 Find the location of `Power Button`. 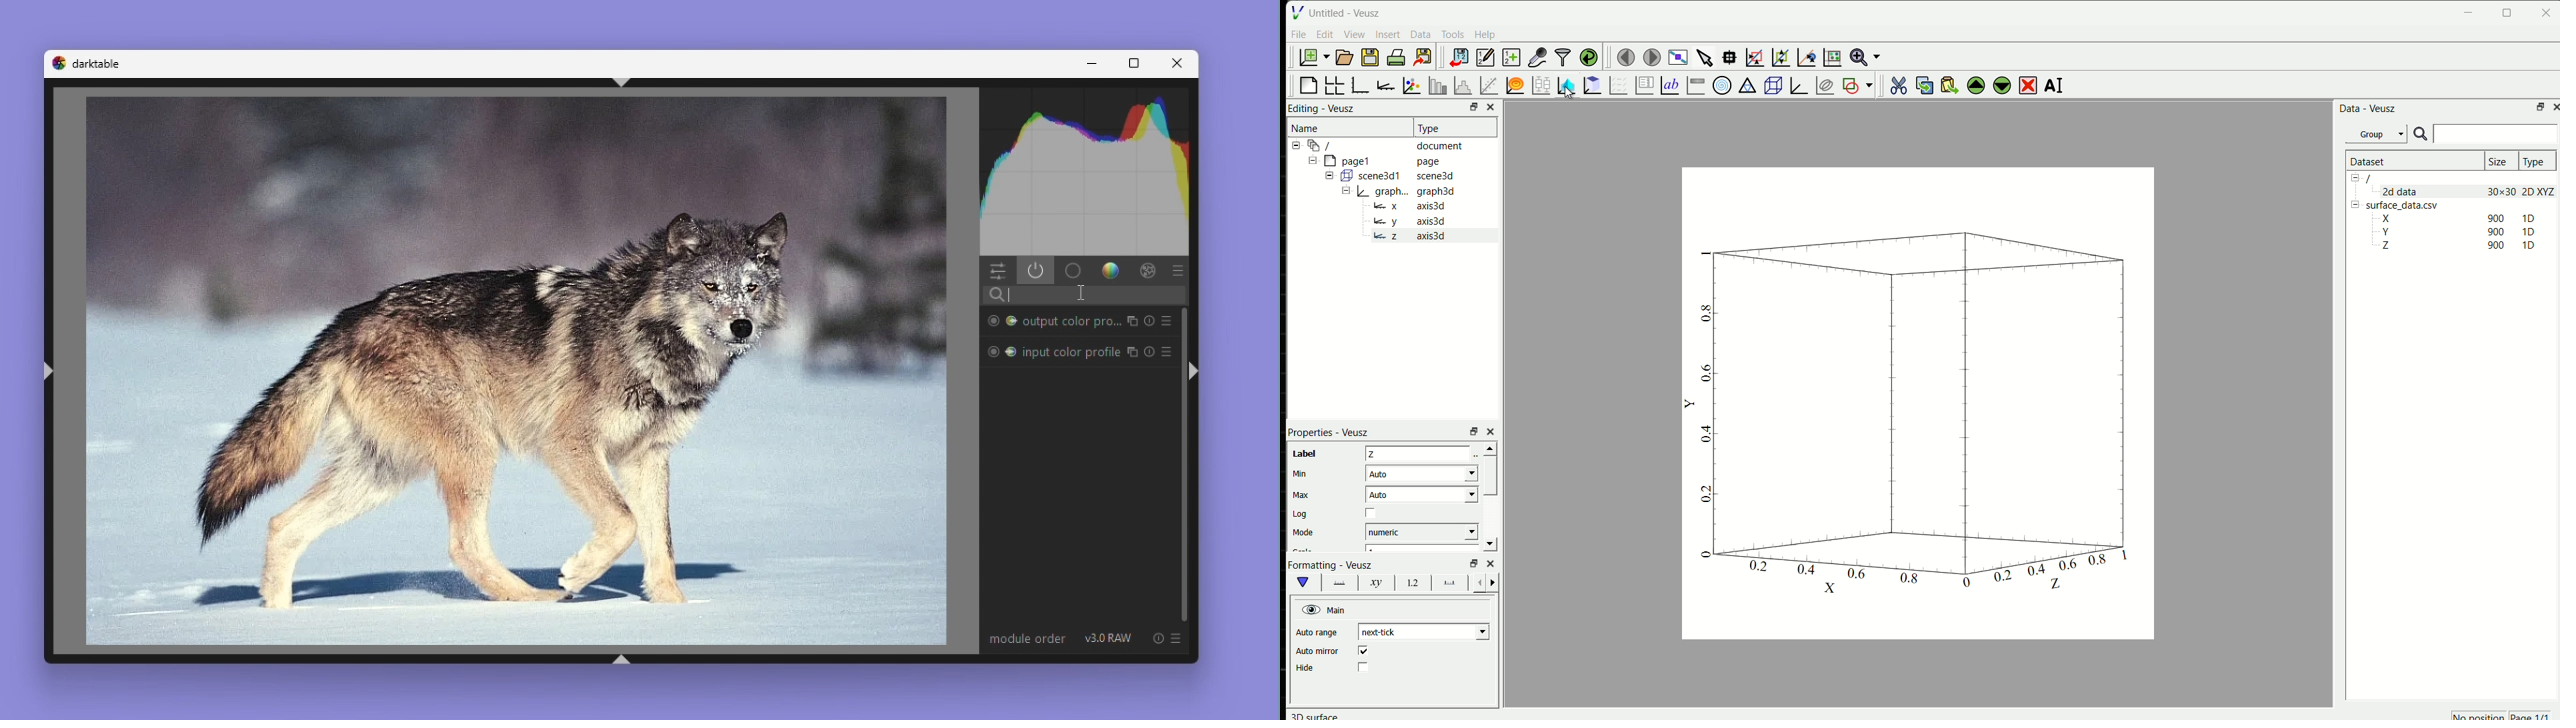

Power Button is located at coordinates (1035, 270).